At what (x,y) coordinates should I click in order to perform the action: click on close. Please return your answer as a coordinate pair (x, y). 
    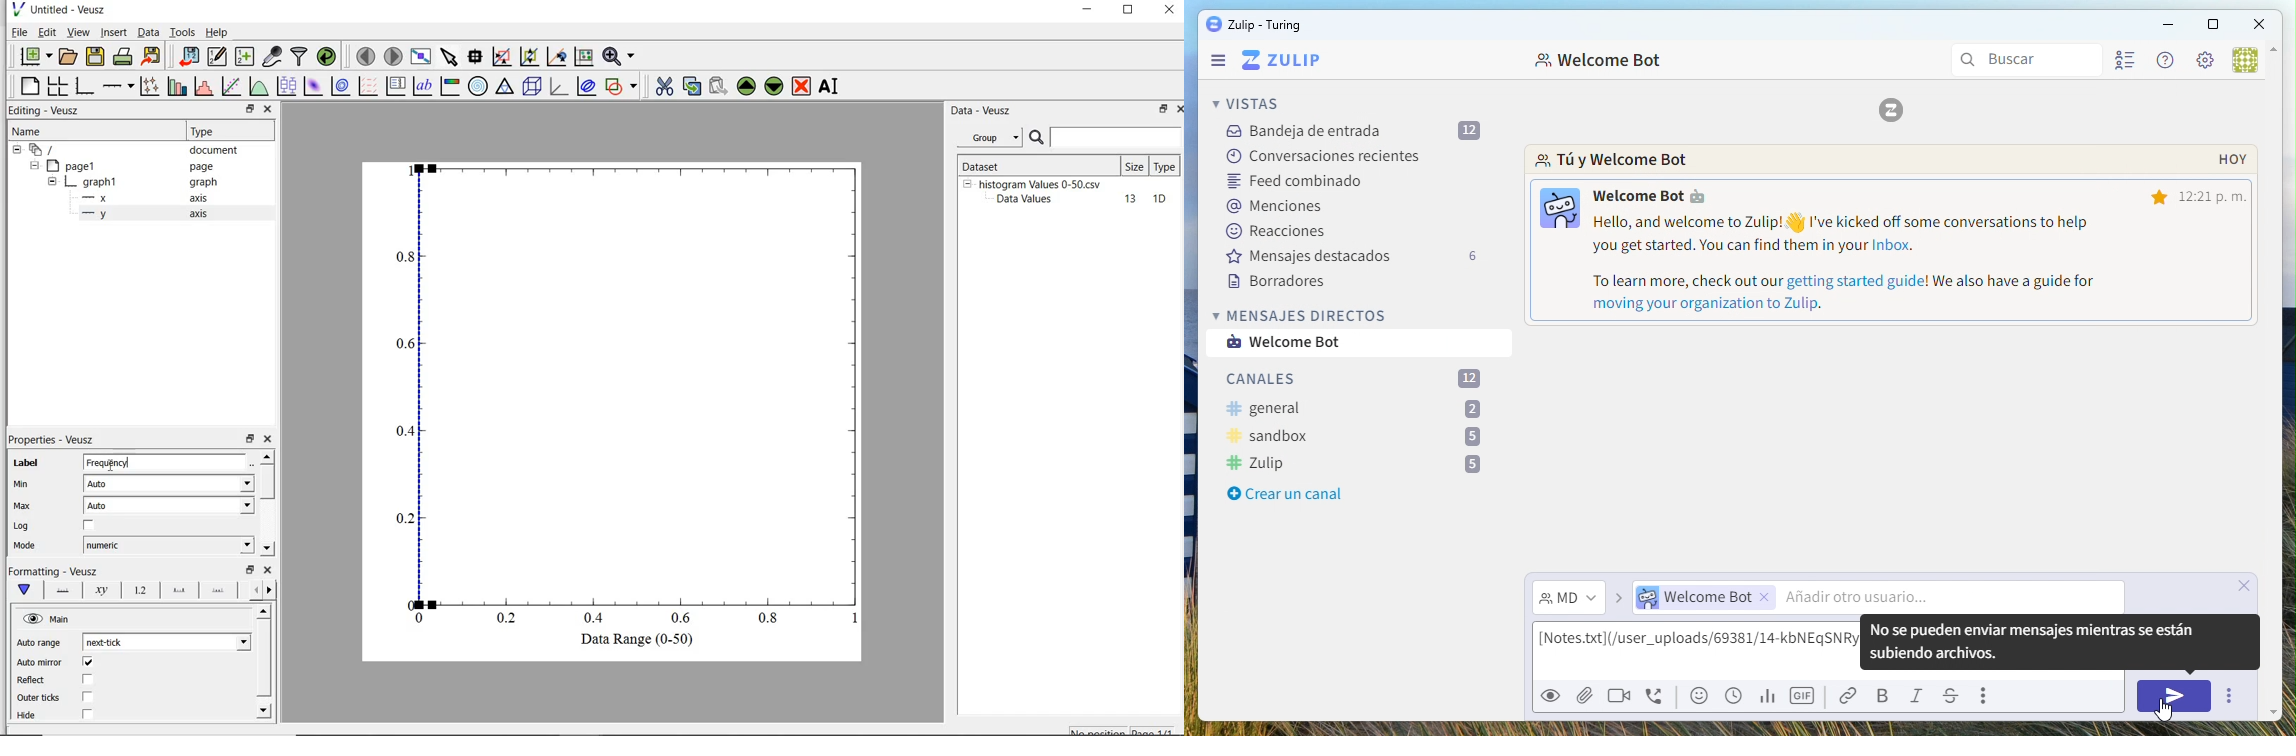
    Looking at the image, I should click on (271, 439).